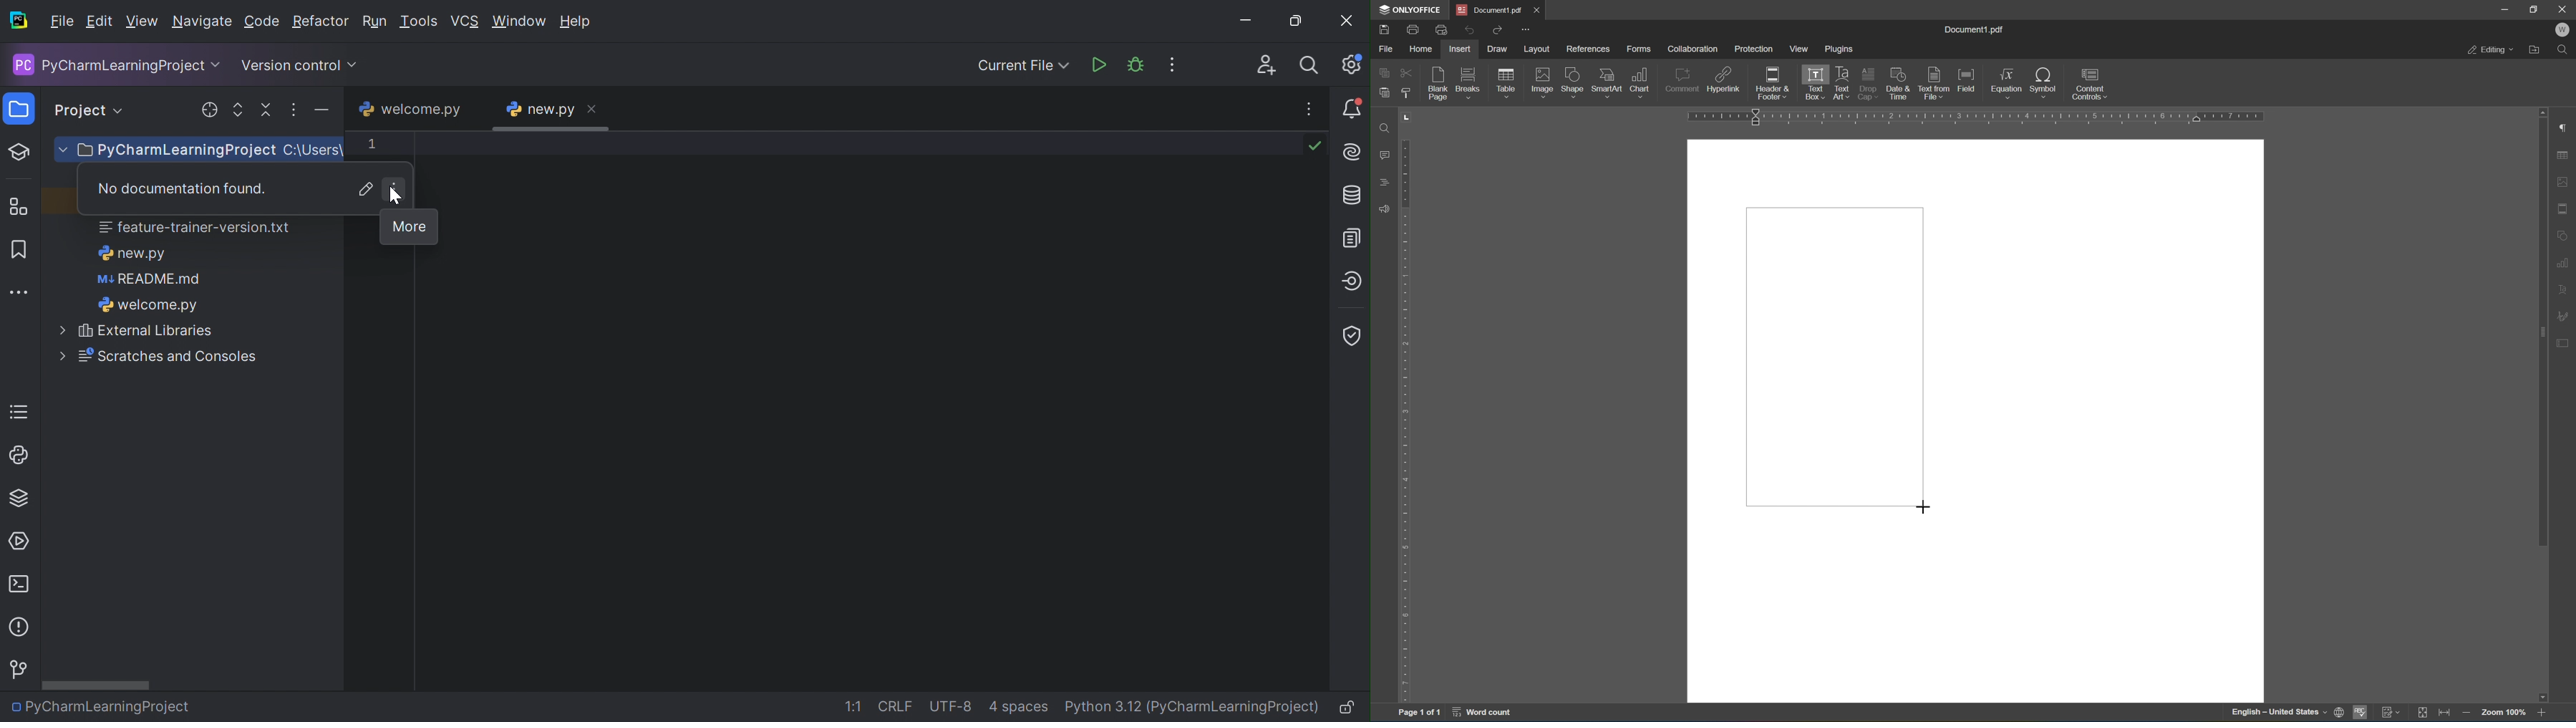 This screenshot has height=728, width=2576. What do you see at coordinates (20, 150) in the screenshot?
I see `Learn` at bounding box center [20, 150].